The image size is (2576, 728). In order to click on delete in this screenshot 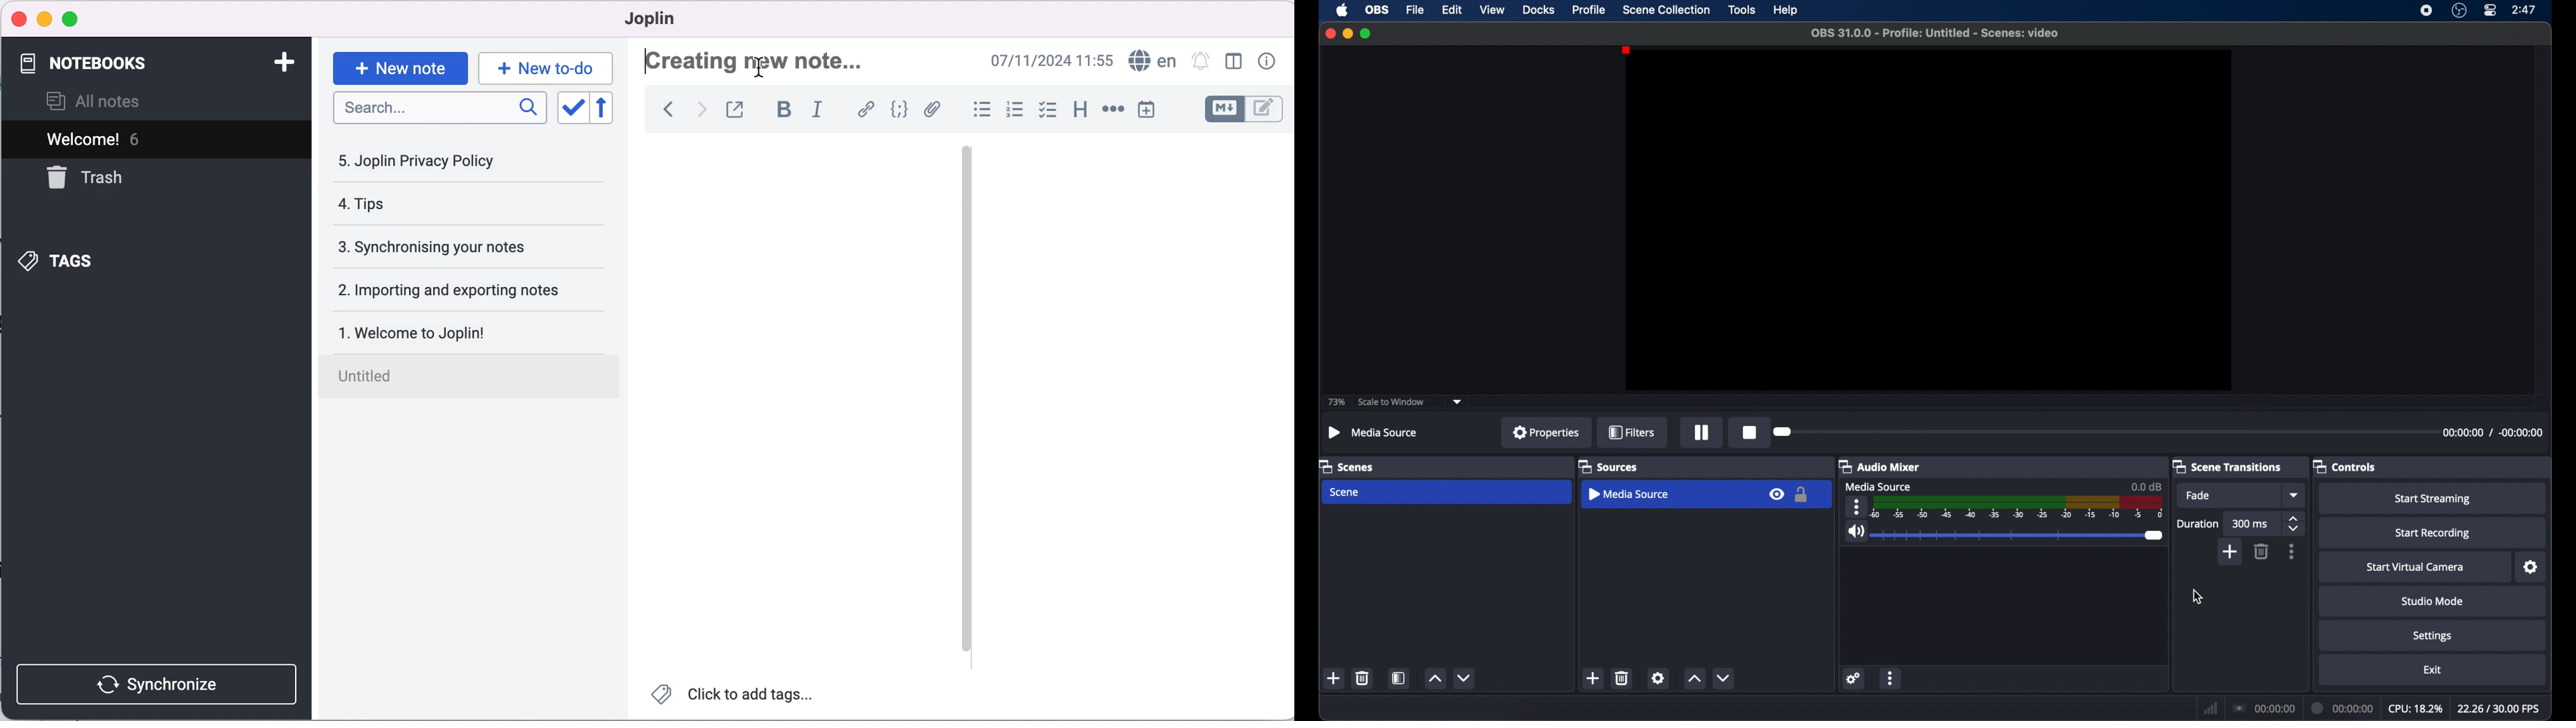, I will do `click(1622, 678)`.